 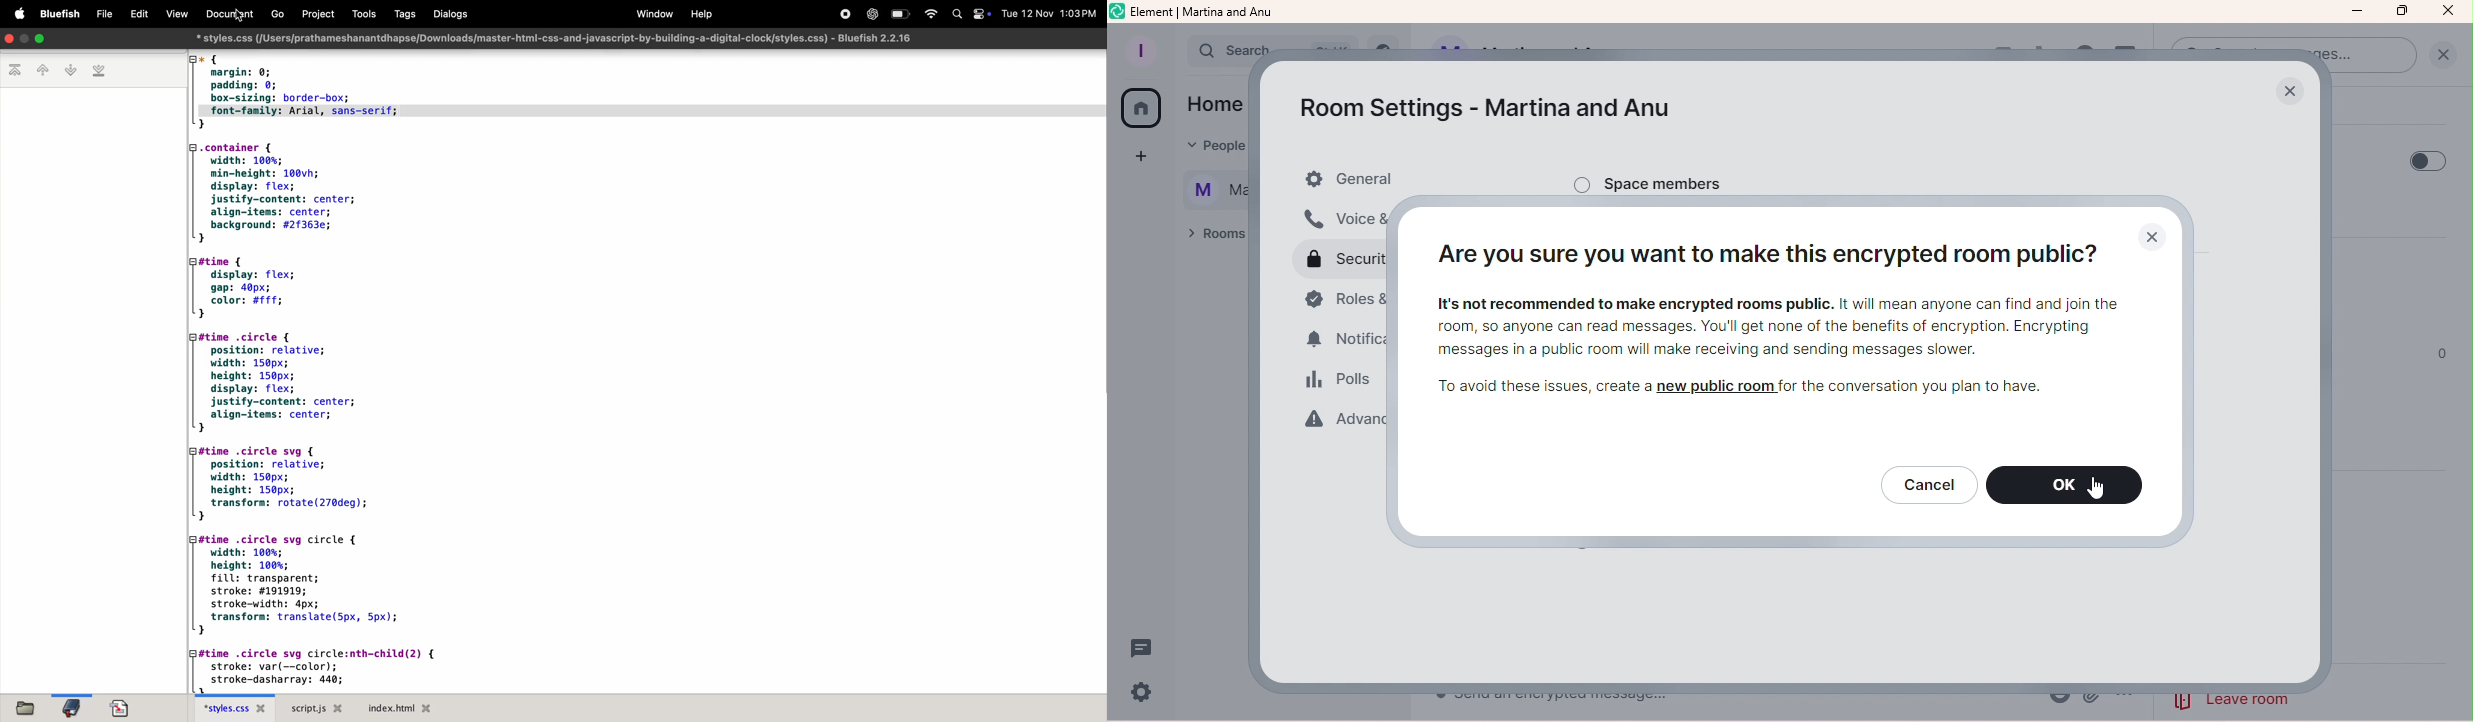 What do you see at coordinates (1336, 421) in the screenshot?
I see `Advanced` at bounding box center [1336, 421].